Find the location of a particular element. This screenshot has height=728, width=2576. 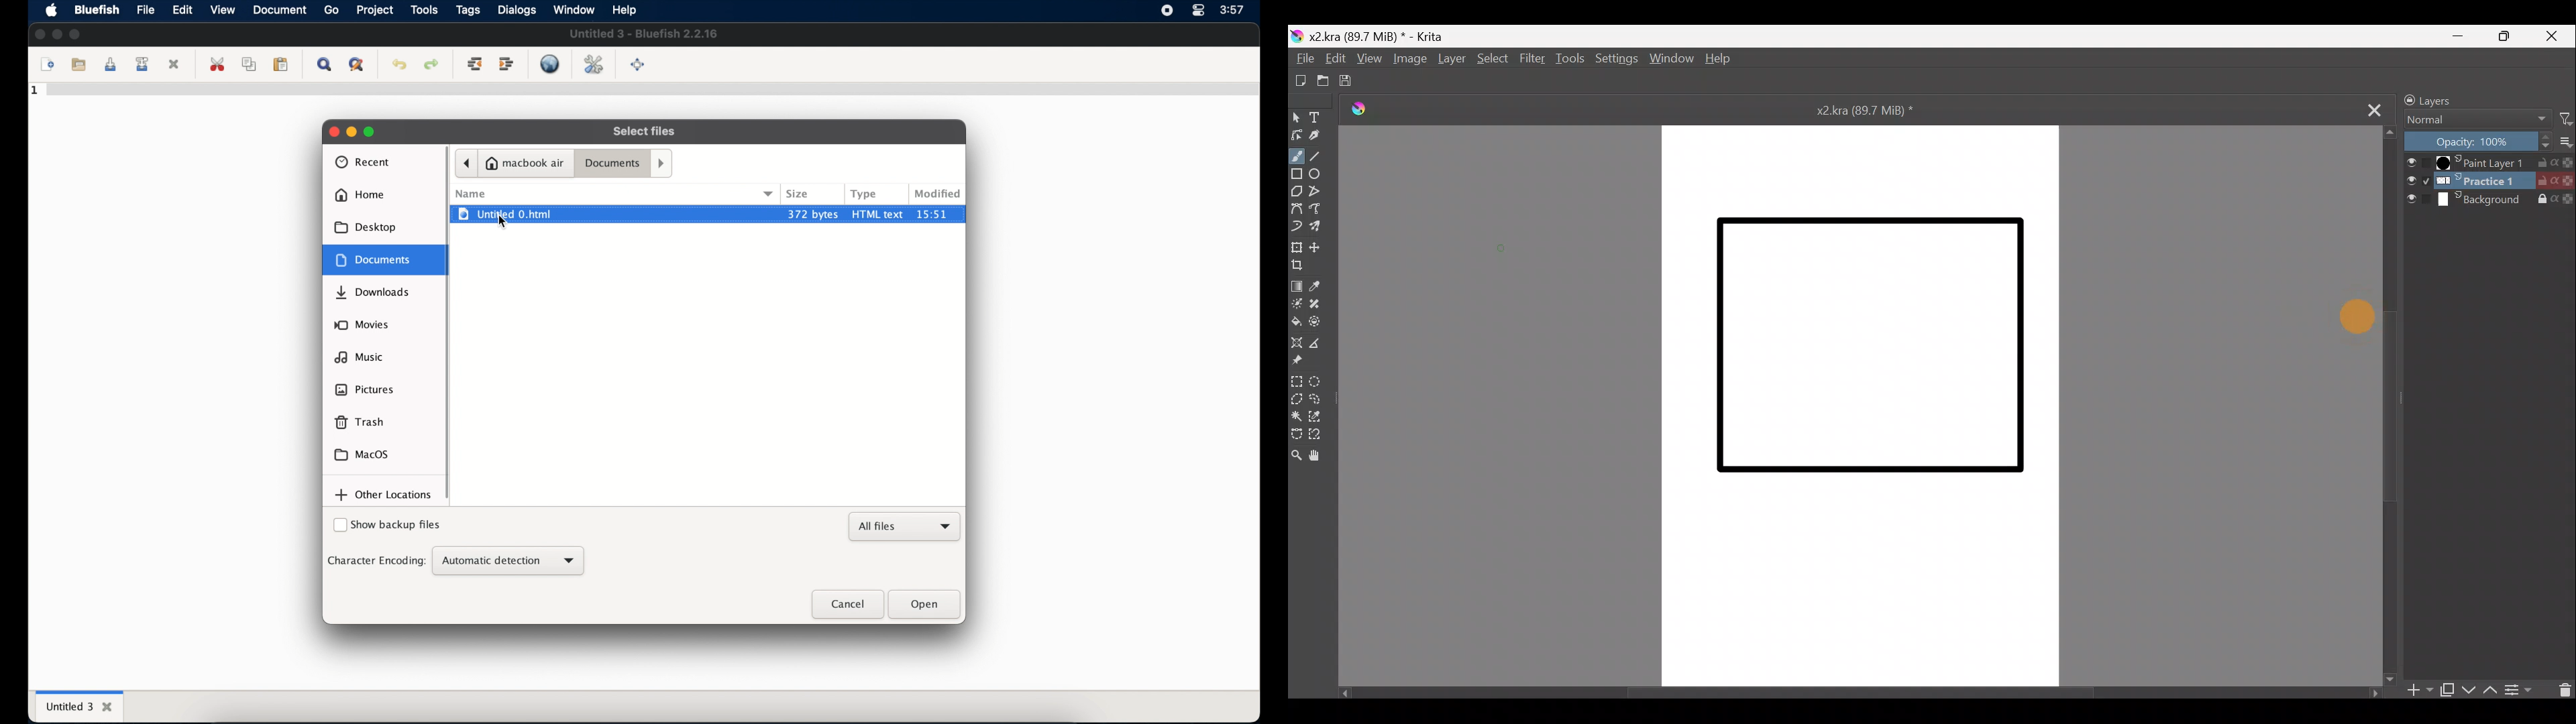

close is located at coordinates (176, 64).